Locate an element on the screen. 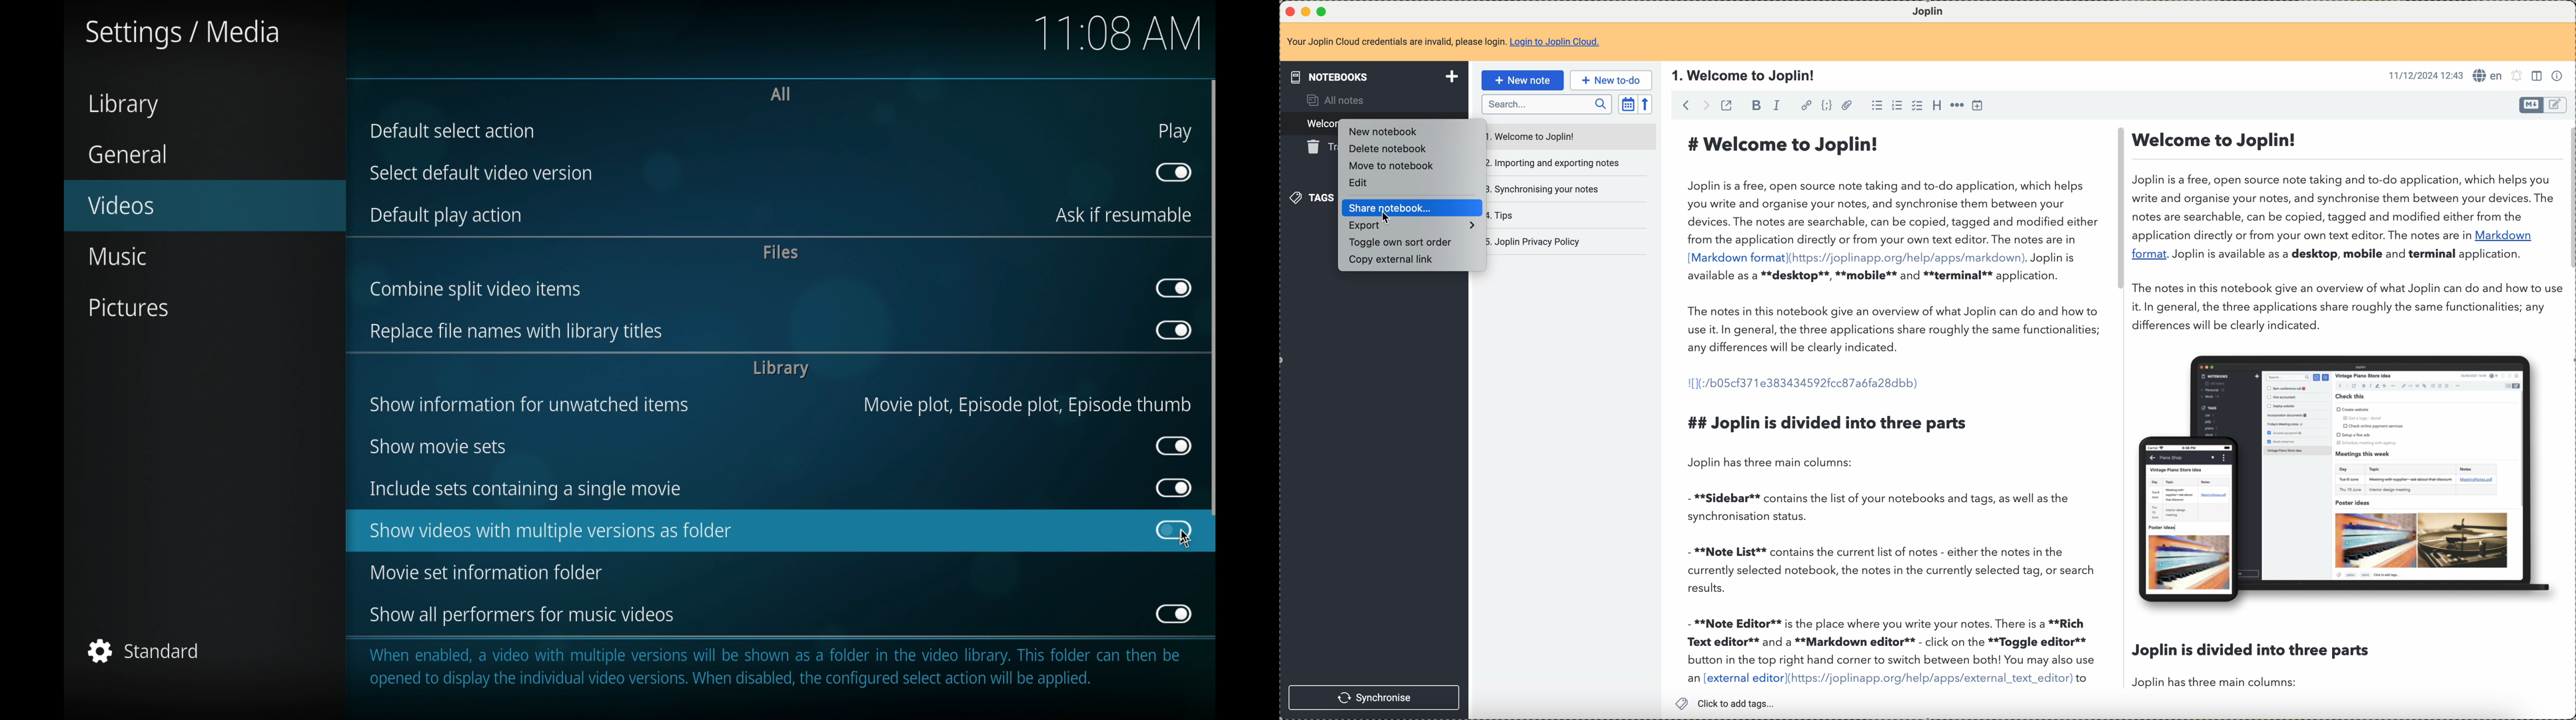  copy external link is located at coordinates (1397, 261).